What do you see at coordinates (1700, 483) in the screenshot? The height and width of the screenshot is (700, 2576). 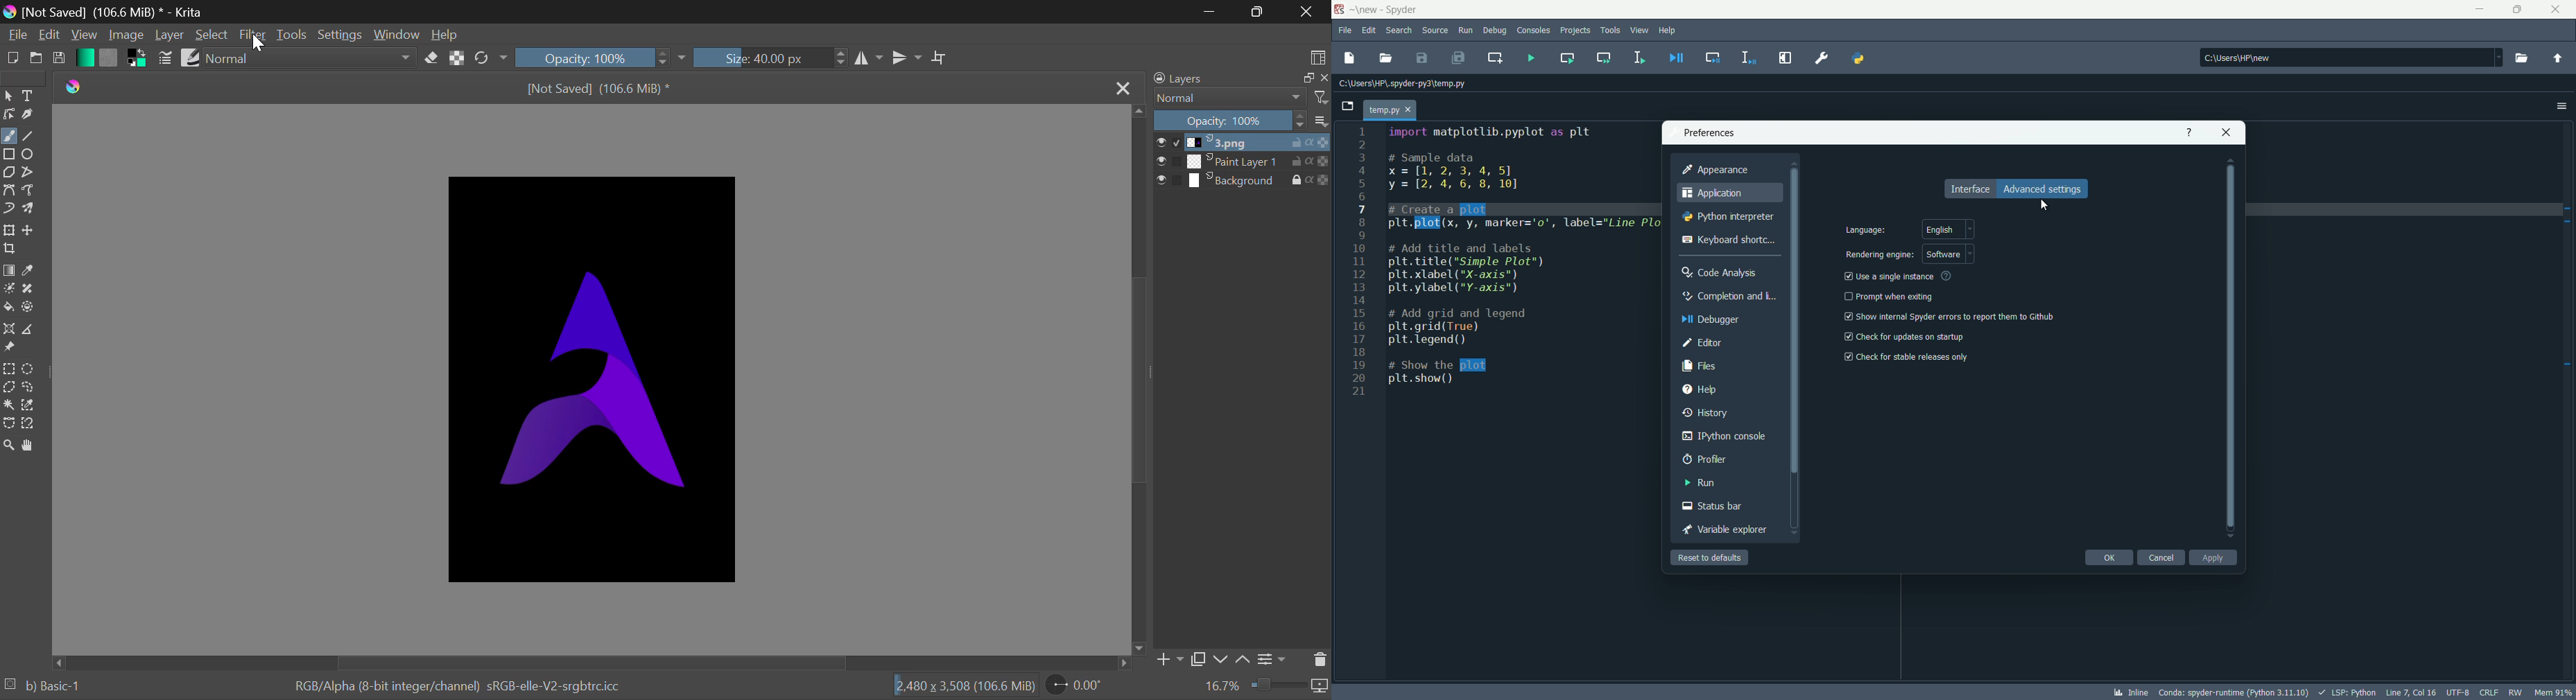 I see `run` at bounding box center [1700, 483].